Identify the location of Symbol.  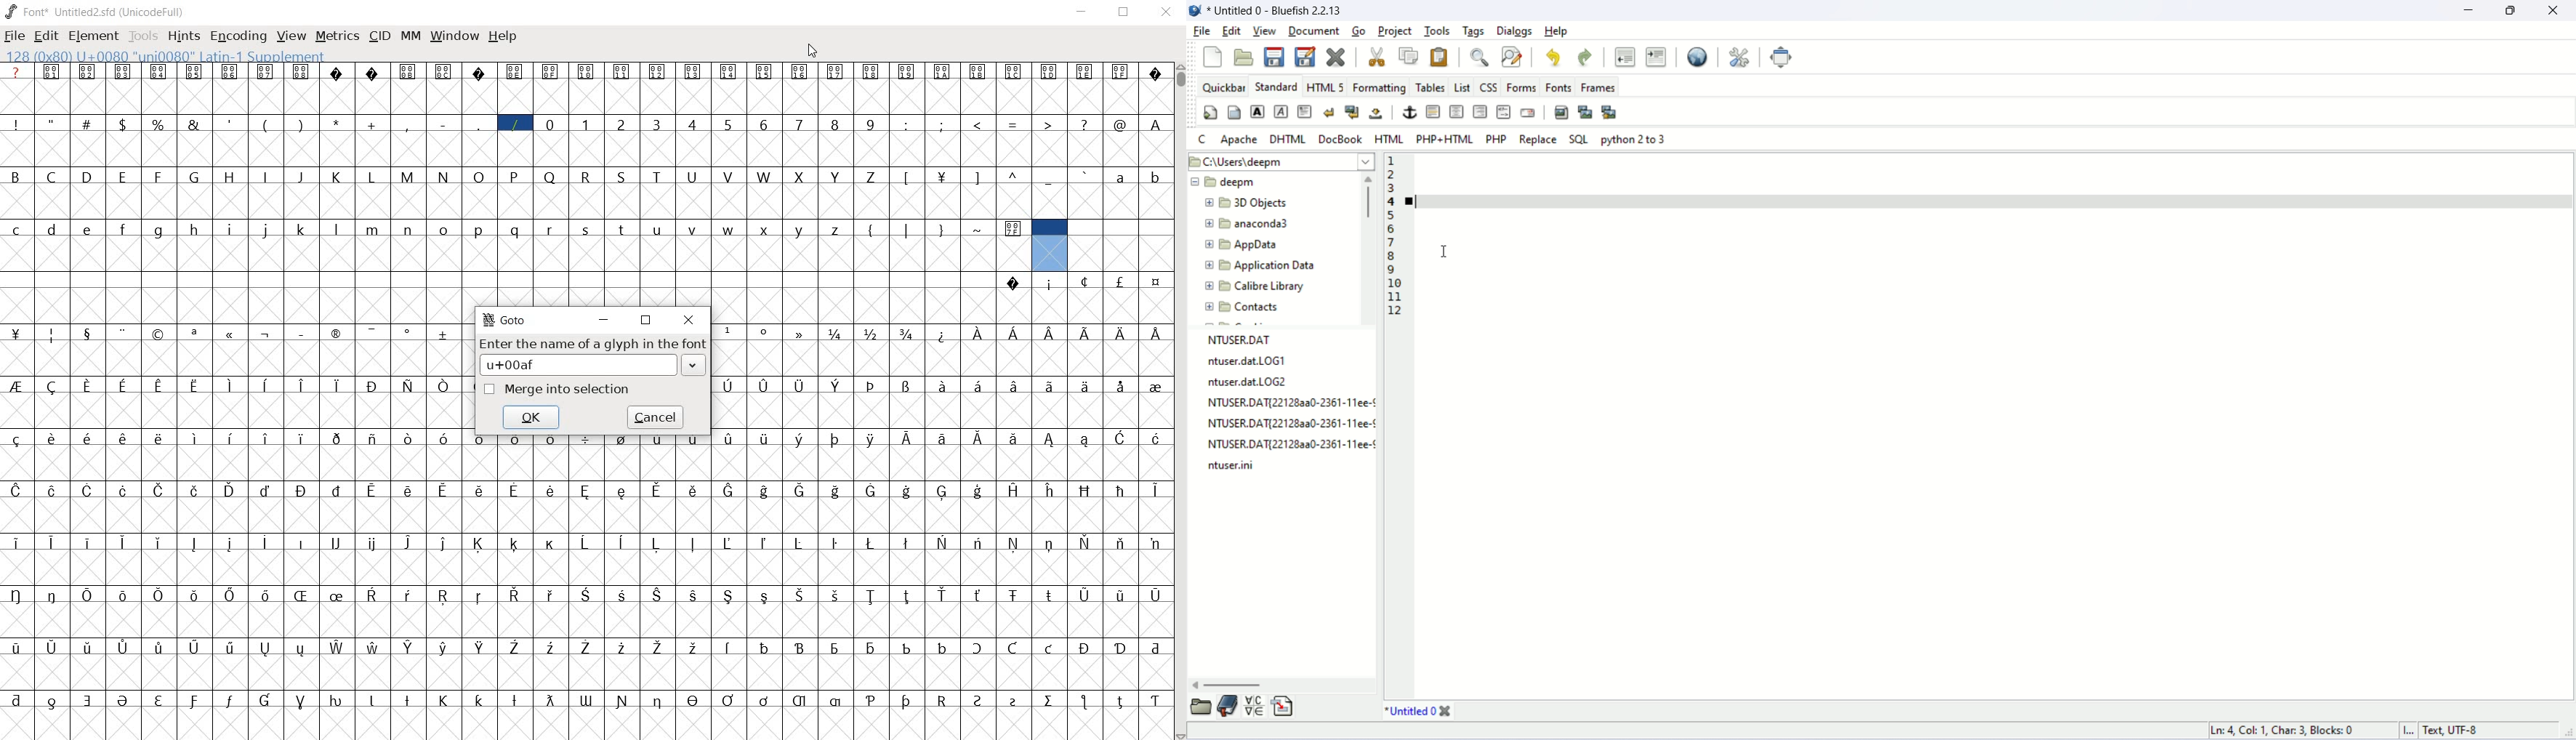
(943, 700).